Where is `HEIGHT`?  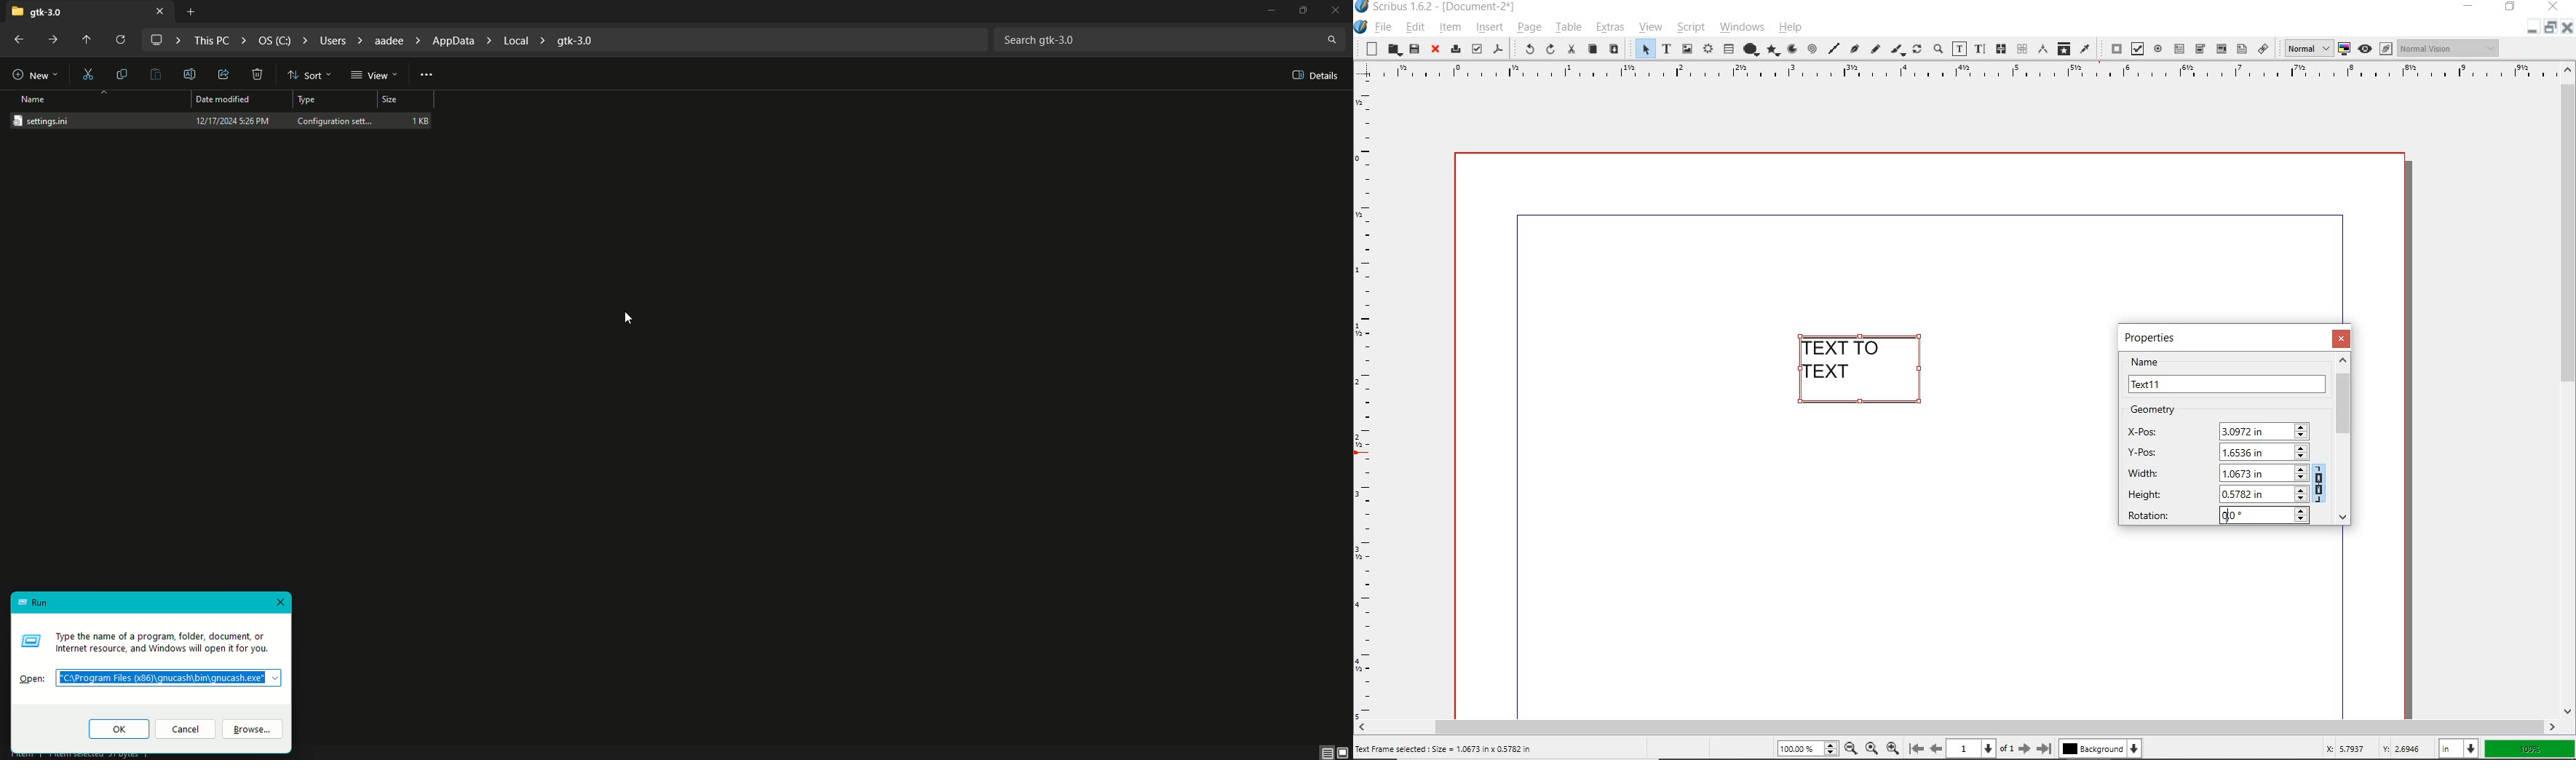
HEIGHT is located at coordinates (2218, 493).